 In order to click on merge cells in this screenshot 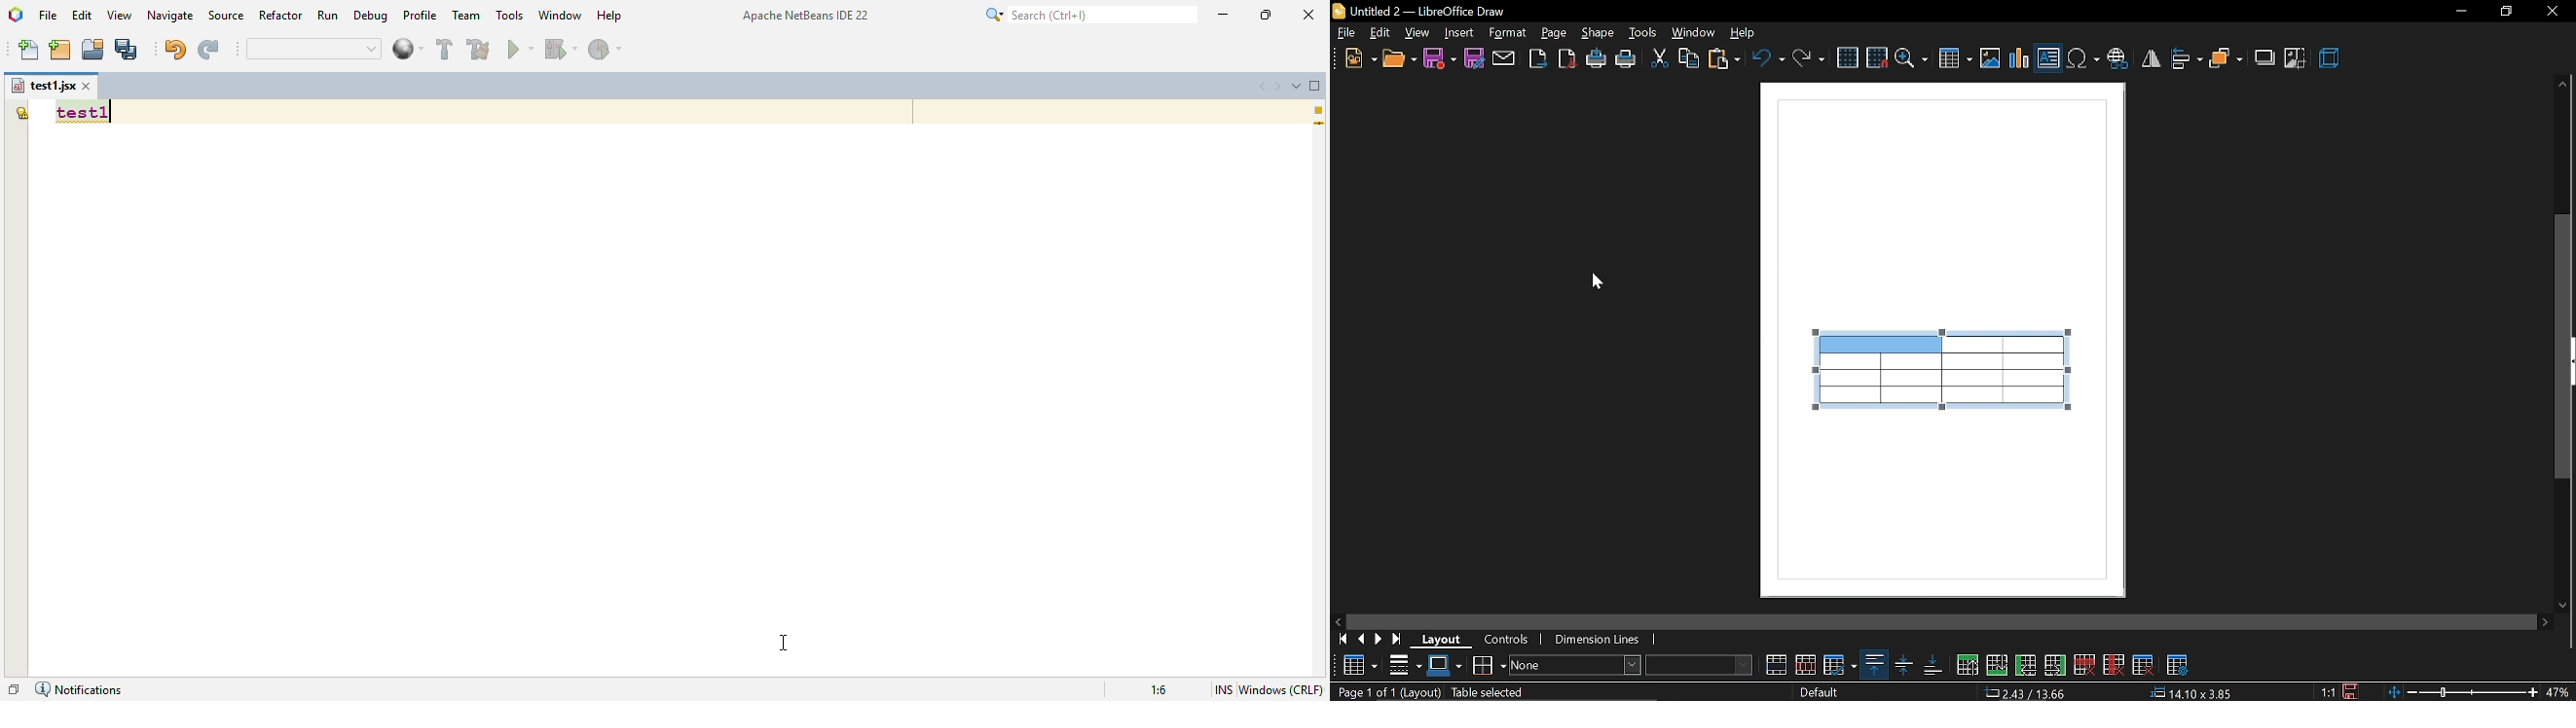, I will do `click(1776, 665)`.